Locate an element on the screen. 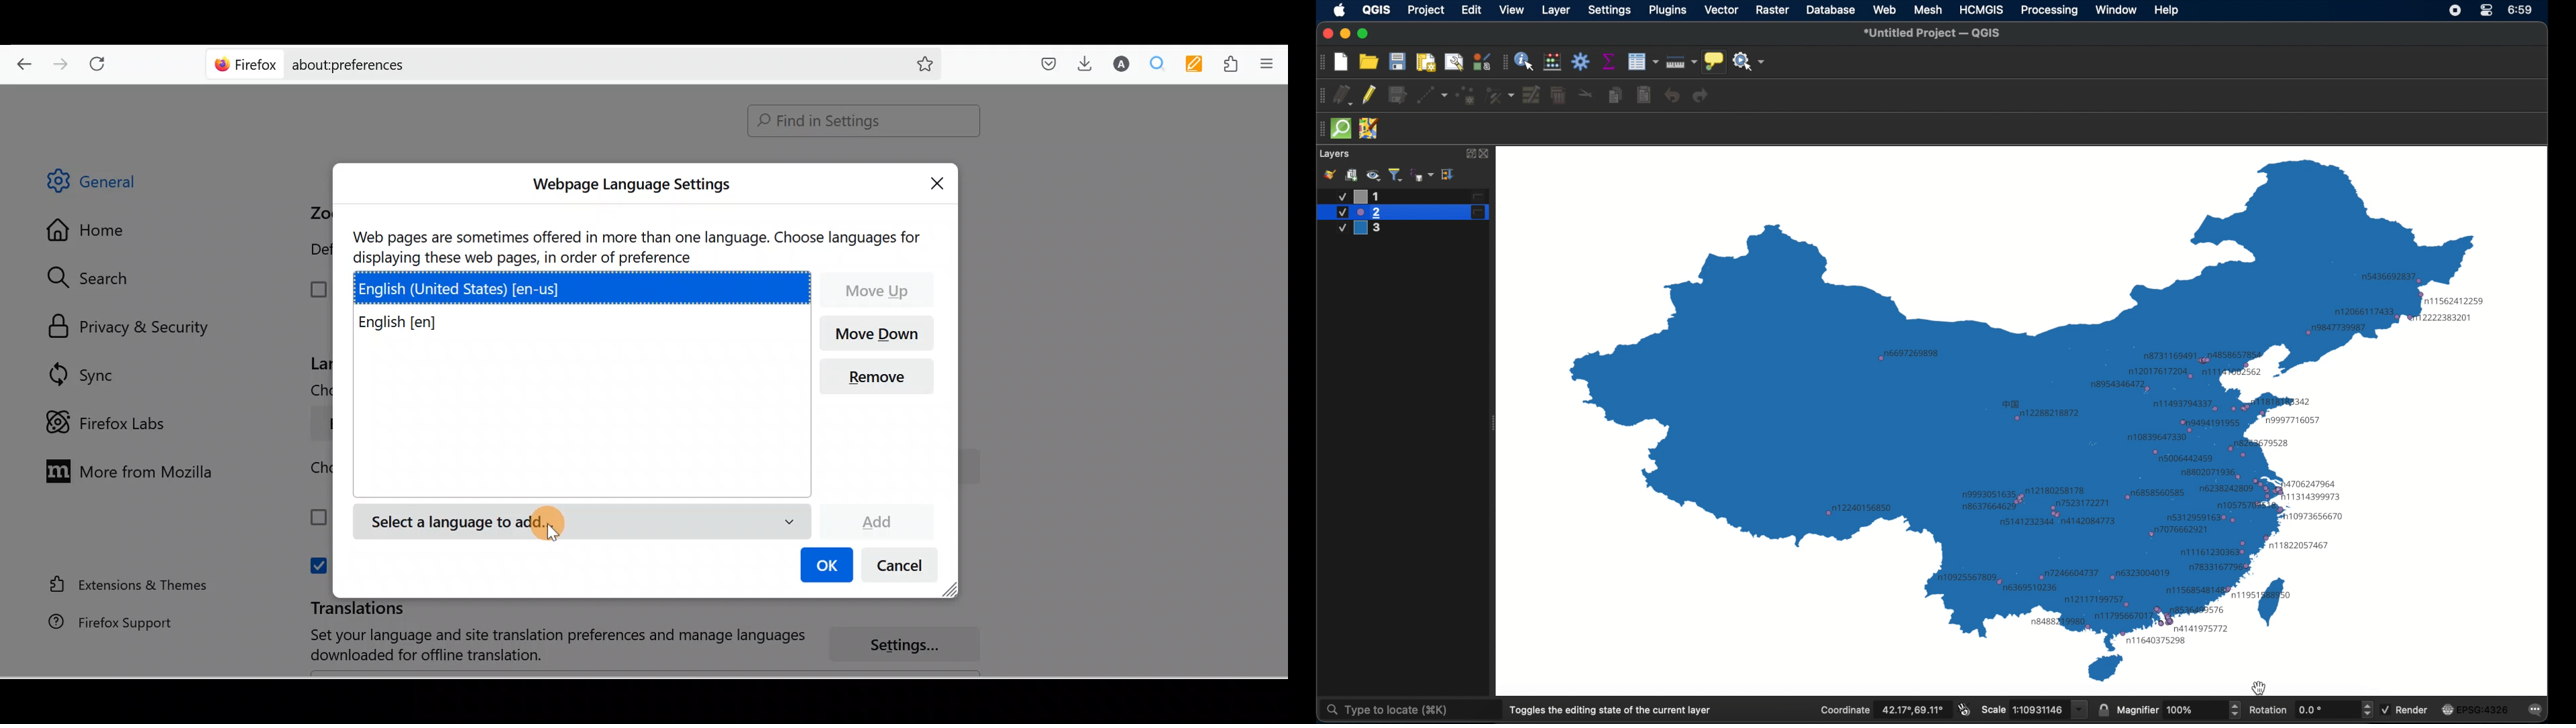  layers is located at coordinates (1336, 154).